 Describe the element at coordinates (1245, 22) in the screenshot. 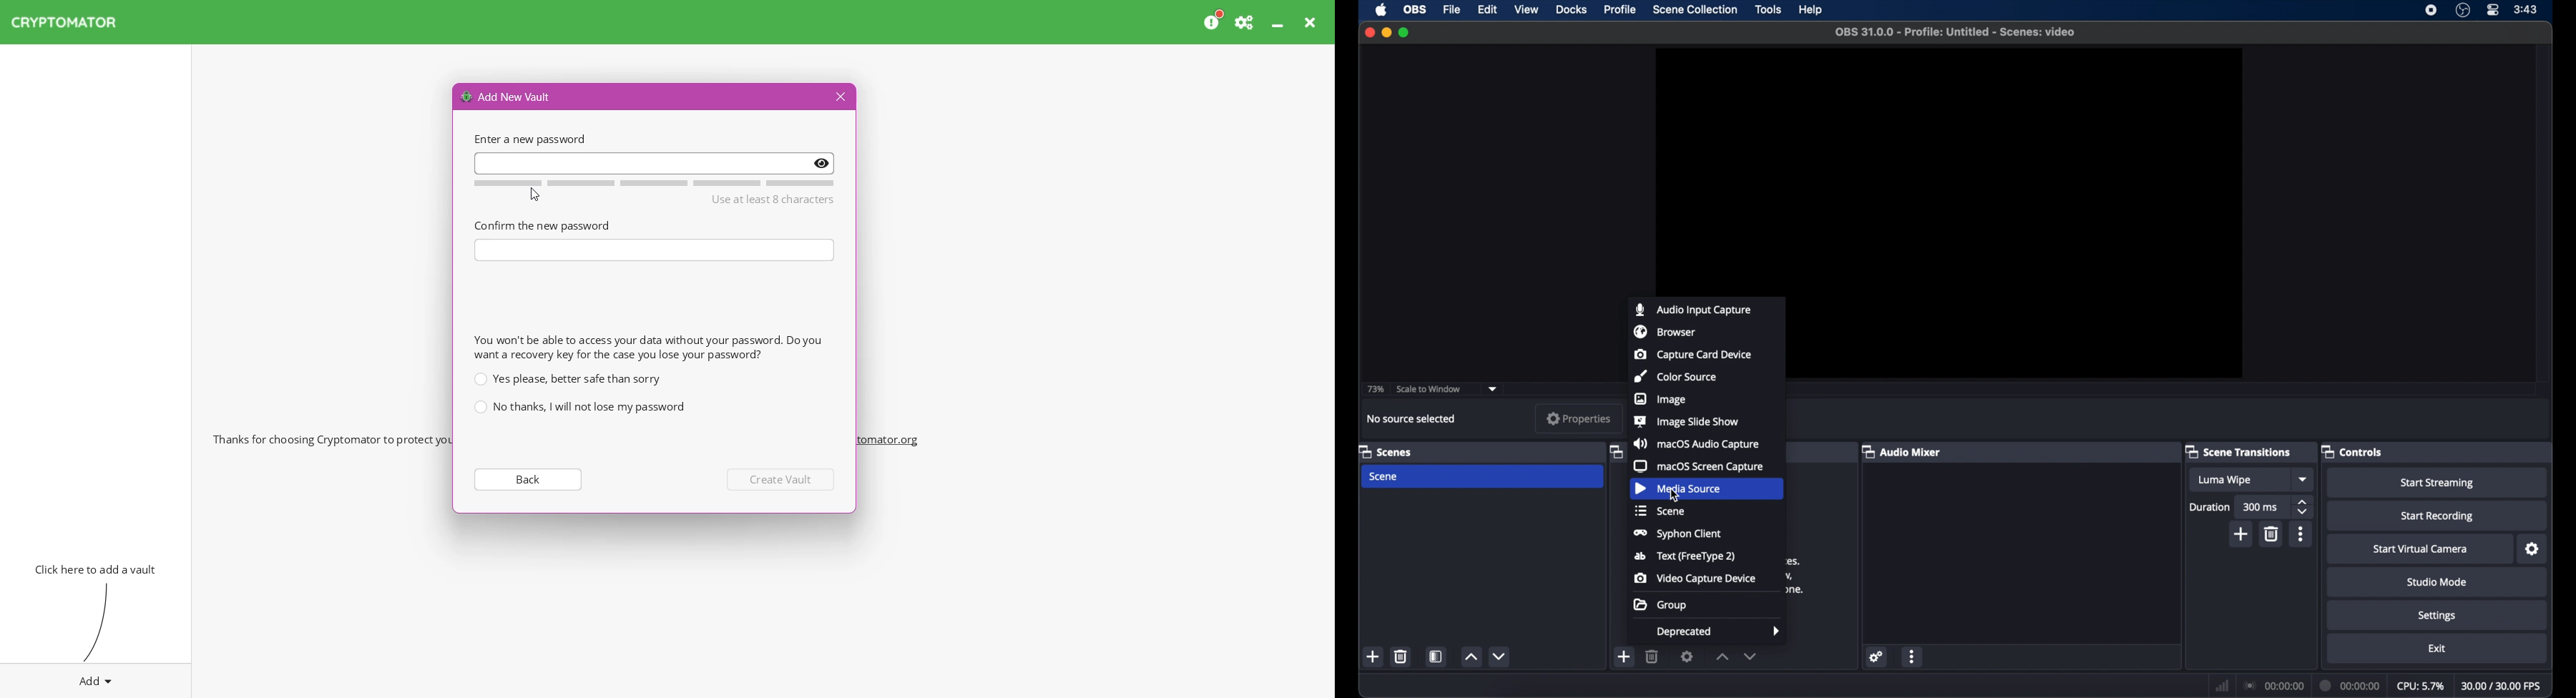

I see `Preferences` at that location.